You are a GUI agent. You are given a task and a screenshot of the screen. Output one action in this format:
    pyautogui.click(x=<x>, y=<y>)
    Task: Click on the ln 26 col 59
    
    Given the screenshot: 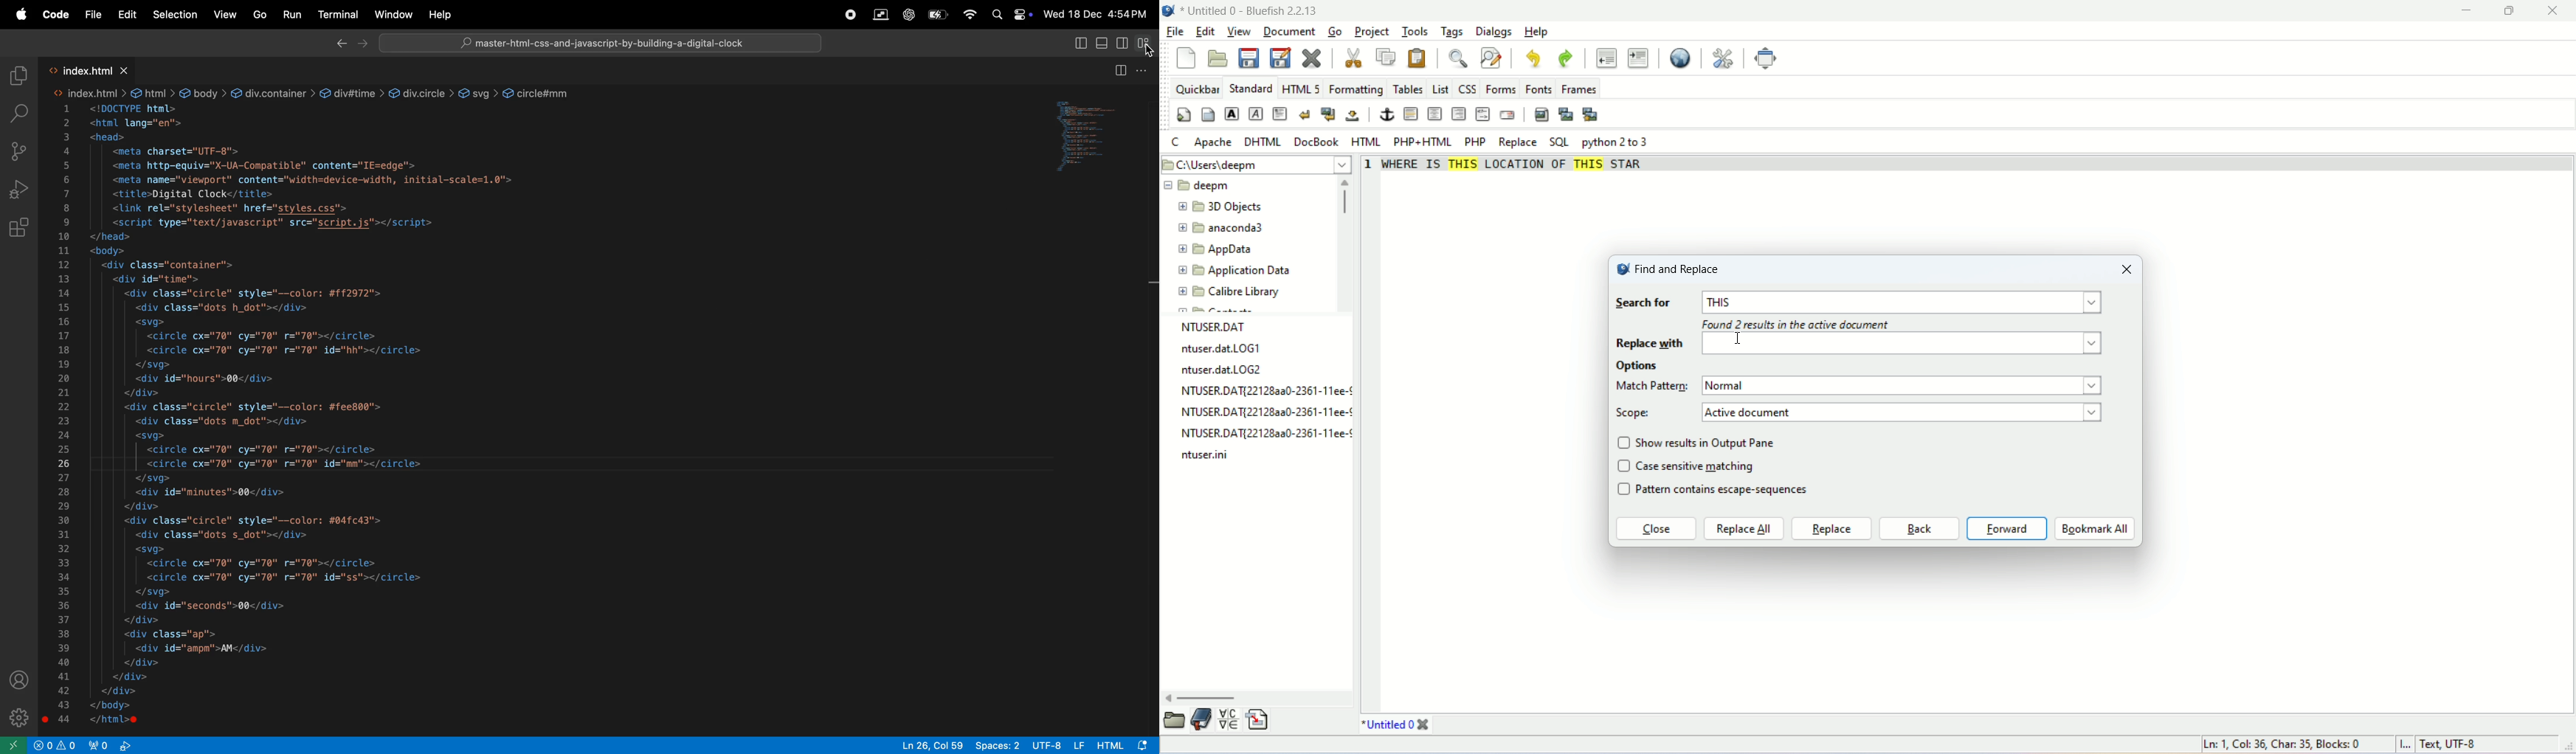 What is the action you would take?
    pyautogui.click(x=925, y=745)
    